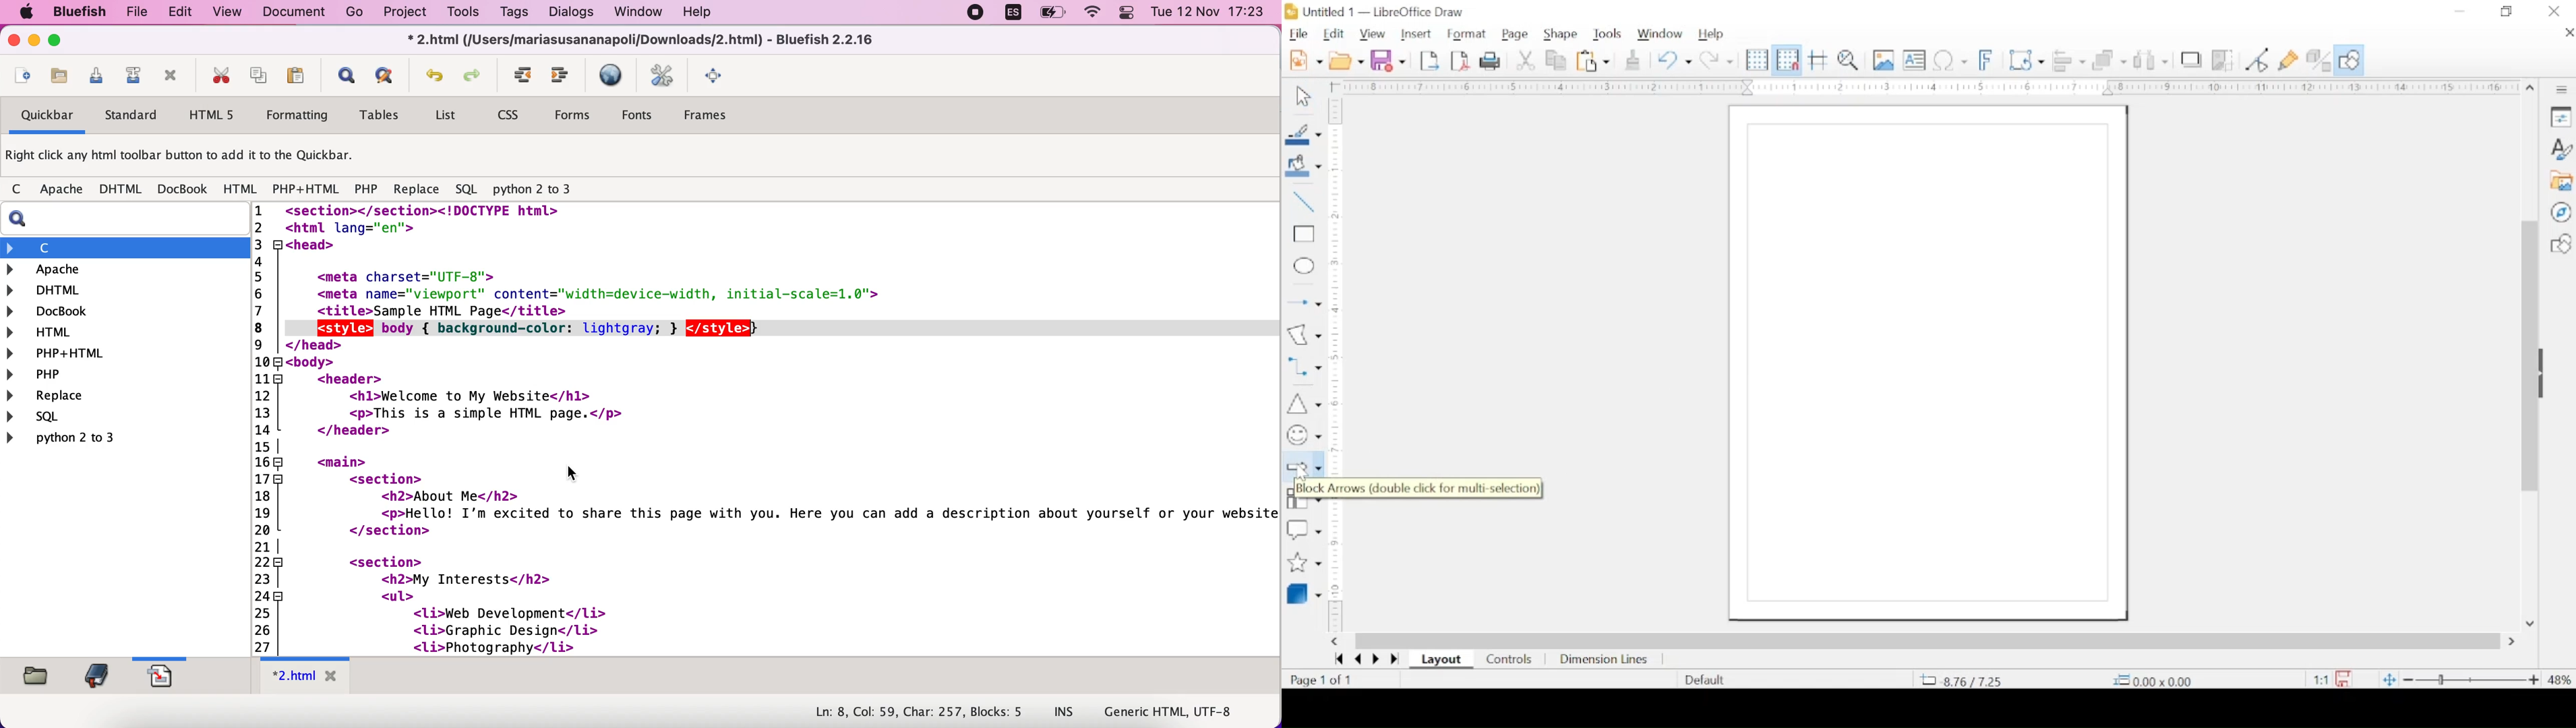 The height and width of the screenshot is (728, 2576). Describe the element at coordinates (223, 76) in the screenshot. I see `cut` at that location.